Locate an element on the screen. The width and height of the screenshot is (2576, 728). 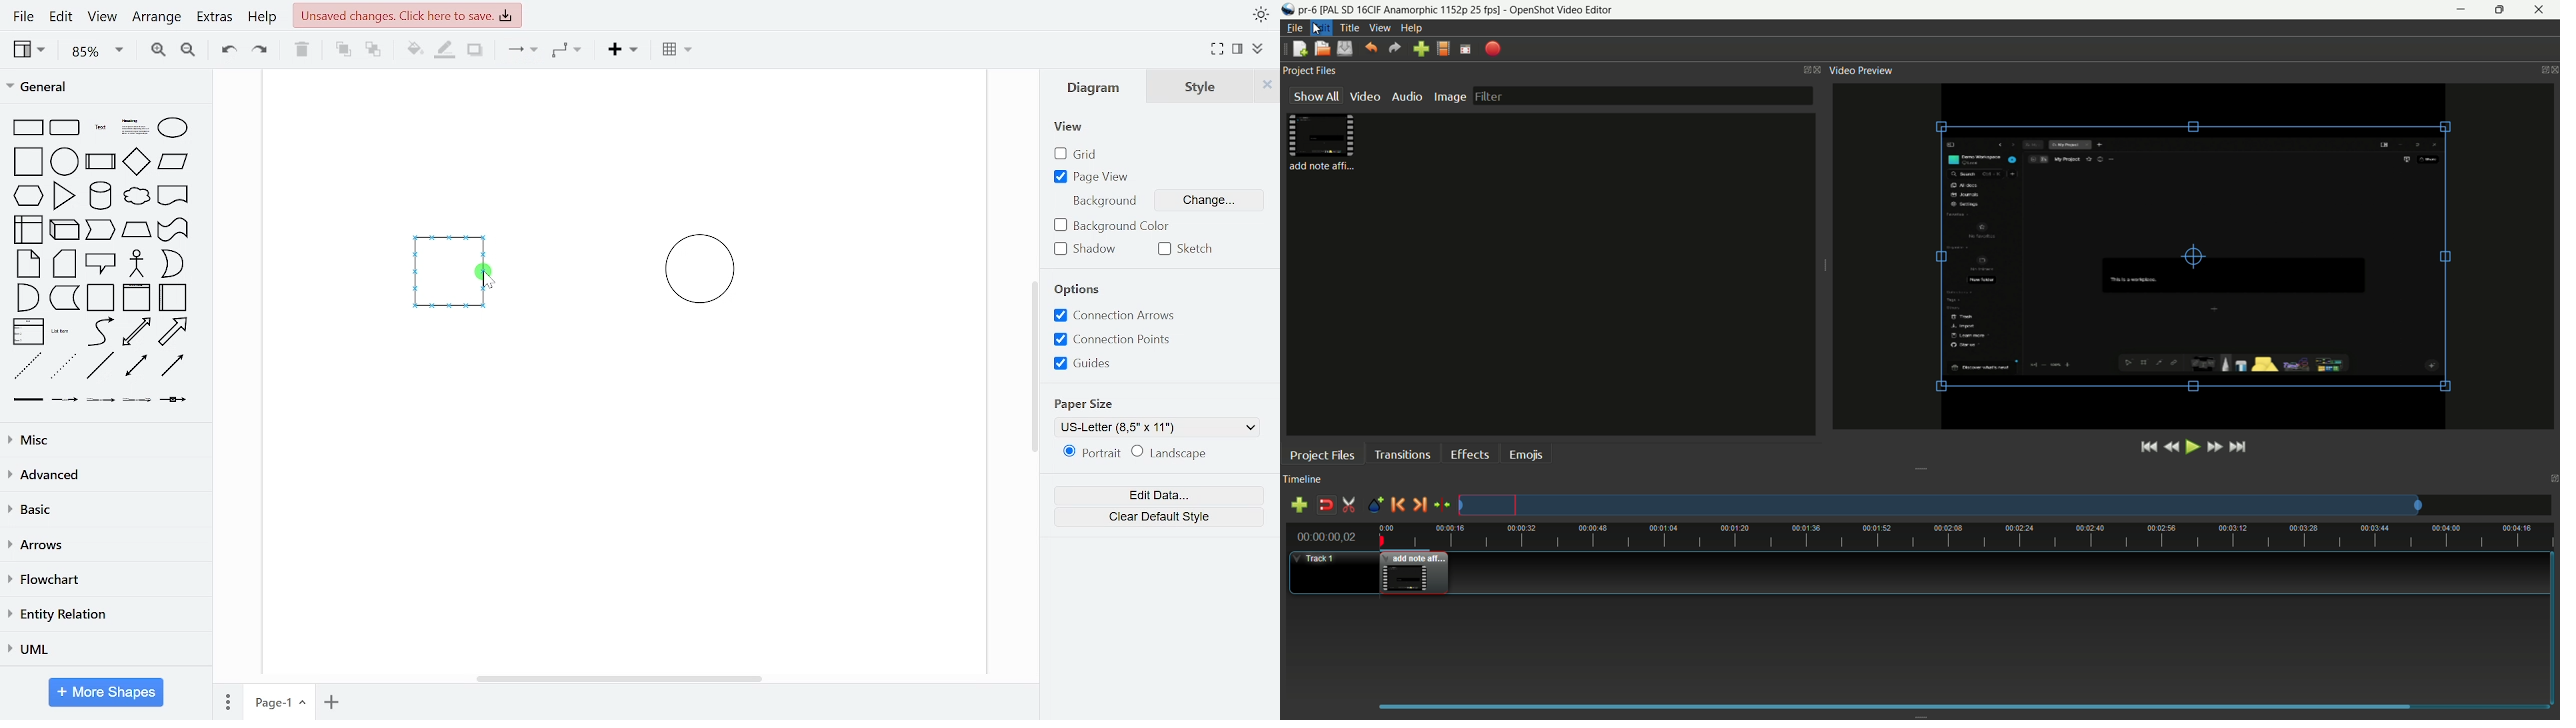
background is located at coordinates (1102, 200).